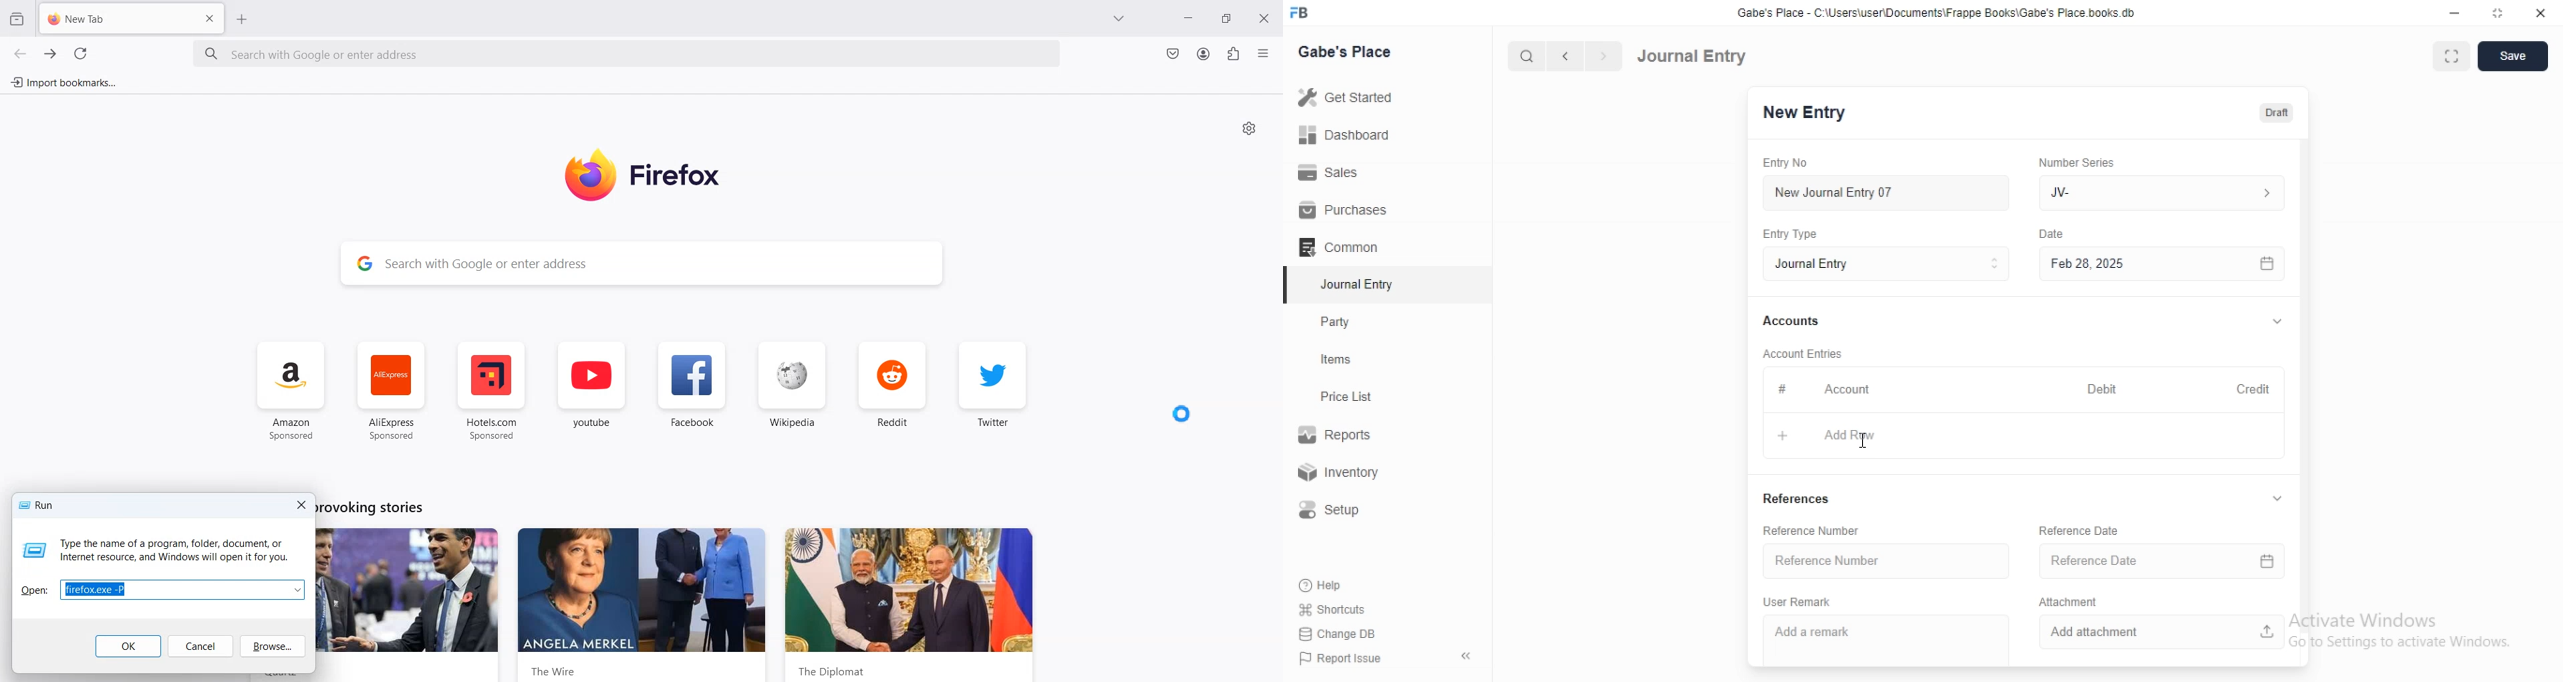 This screenshot has height=700, width=2576. I want to click on open, so click(34, 589).